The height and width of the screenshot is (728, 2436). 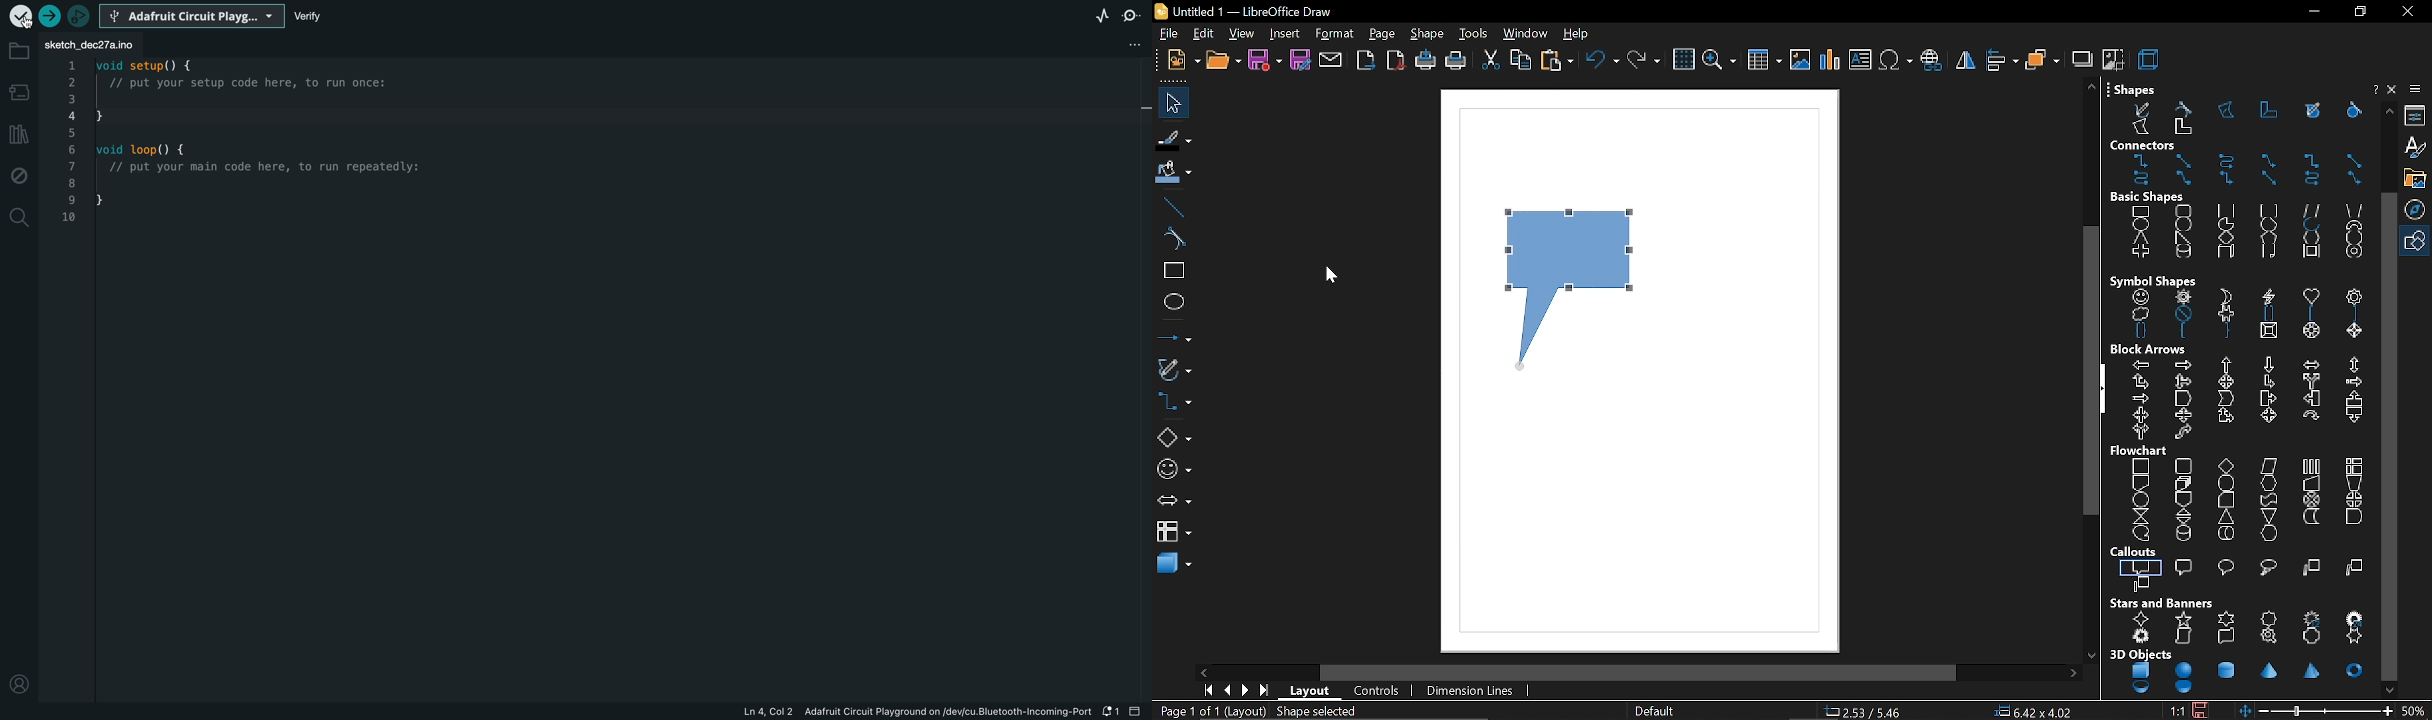 What do you see at coordinates (2225, 534) in the screenshot?
I see `direct access storage` at bounding box center [2225, 534].